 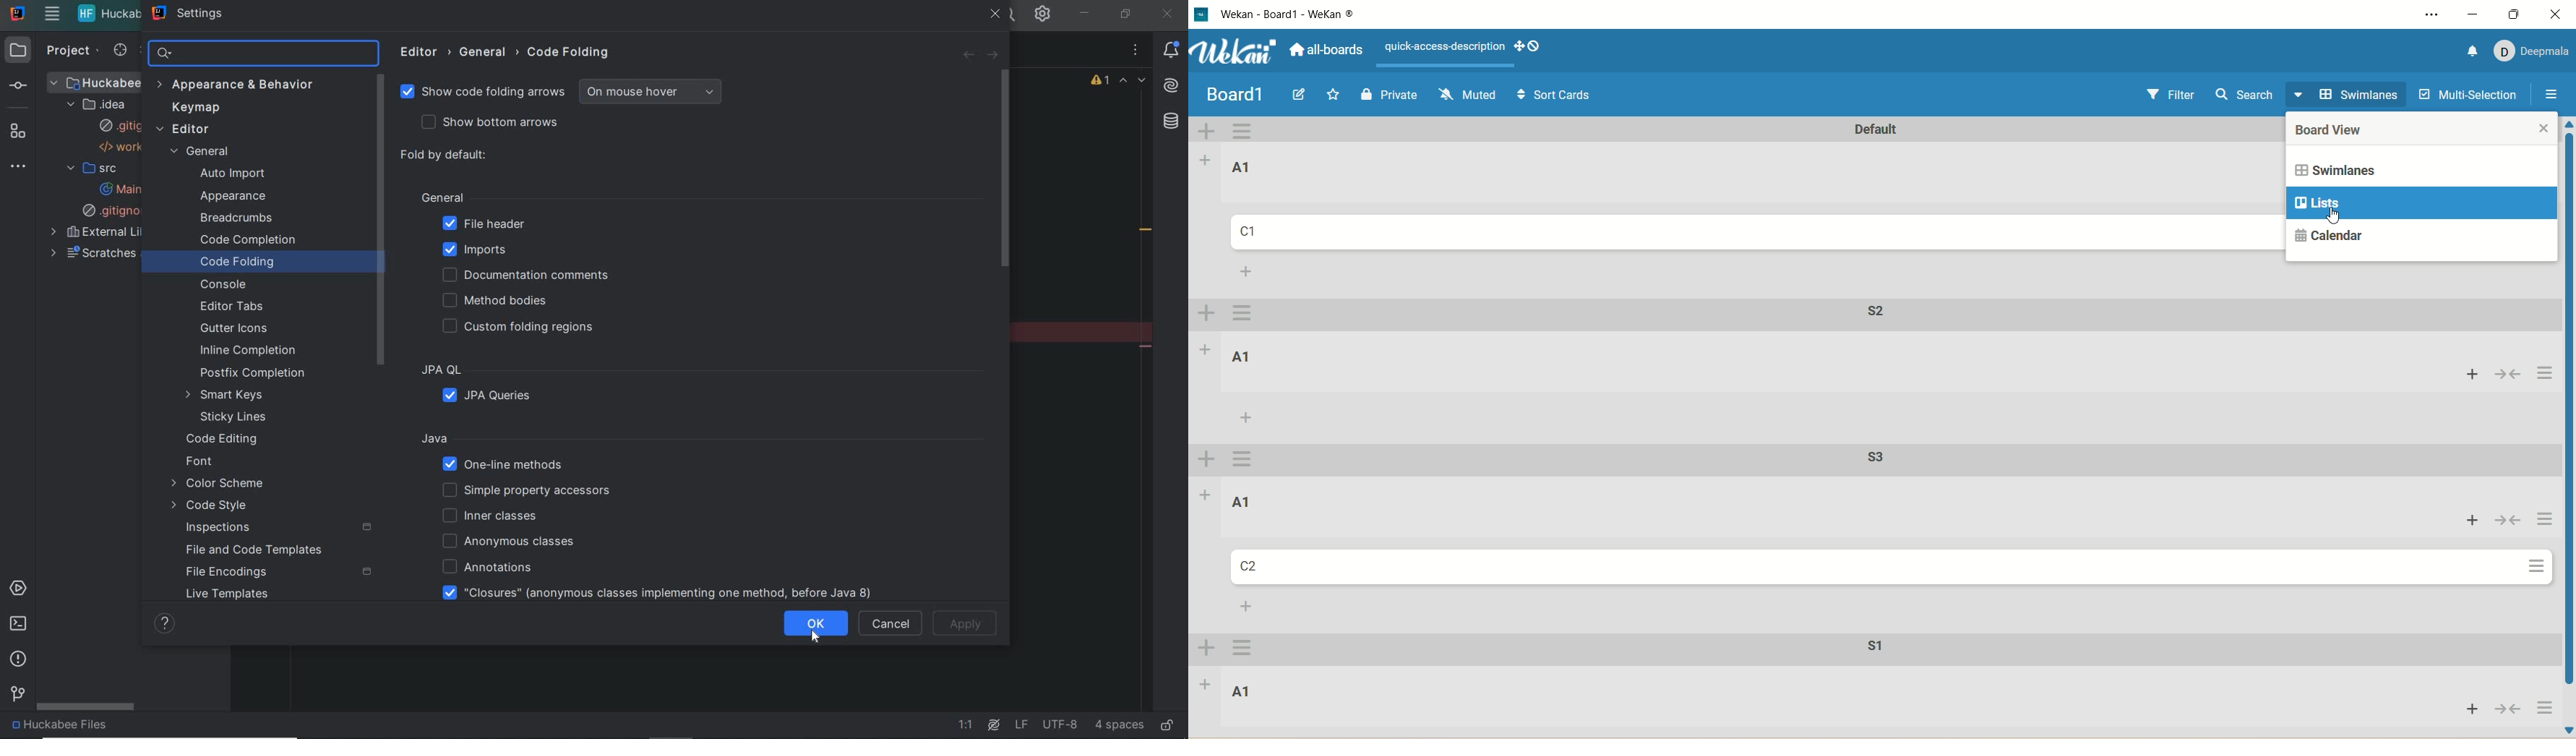 What do you see at coordinates (87, 708) in the screenshot?
I see `scrollbar` at bounding box center [87, 708].